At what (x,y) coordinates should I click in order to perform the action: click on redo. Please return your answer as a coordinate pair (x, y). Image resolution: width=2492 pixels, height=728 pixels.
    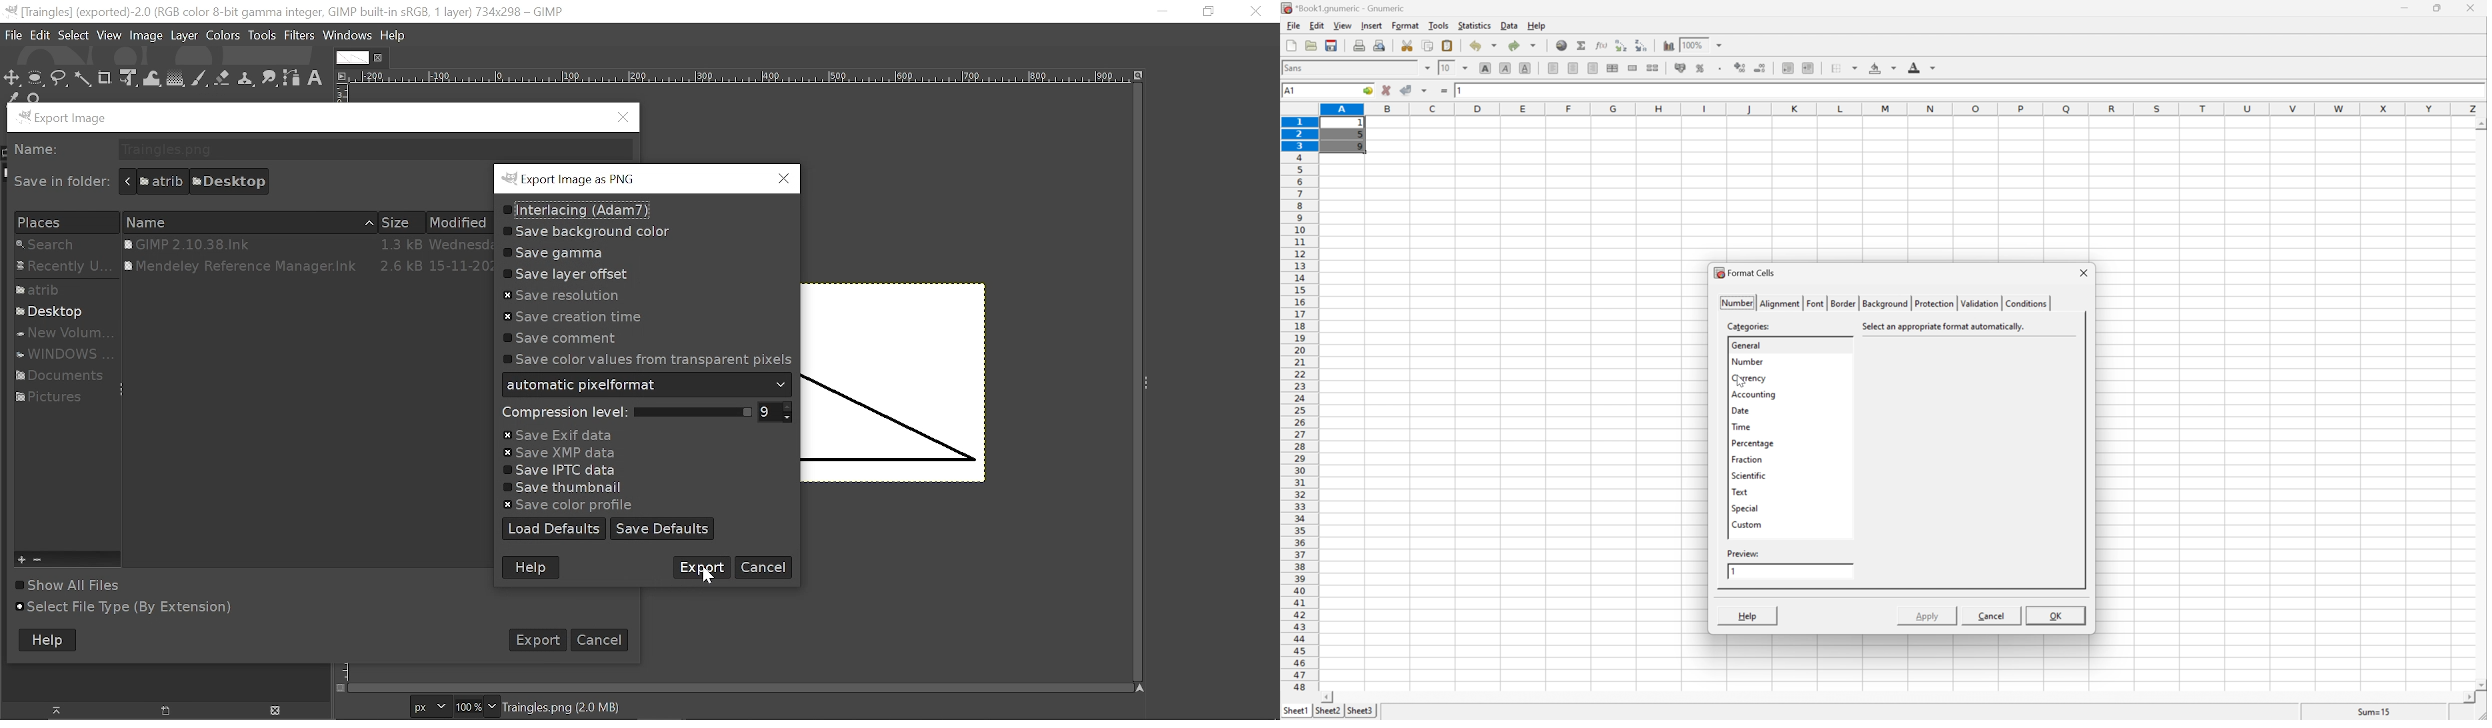
    Looking at the image, I should click on (1523, 45).